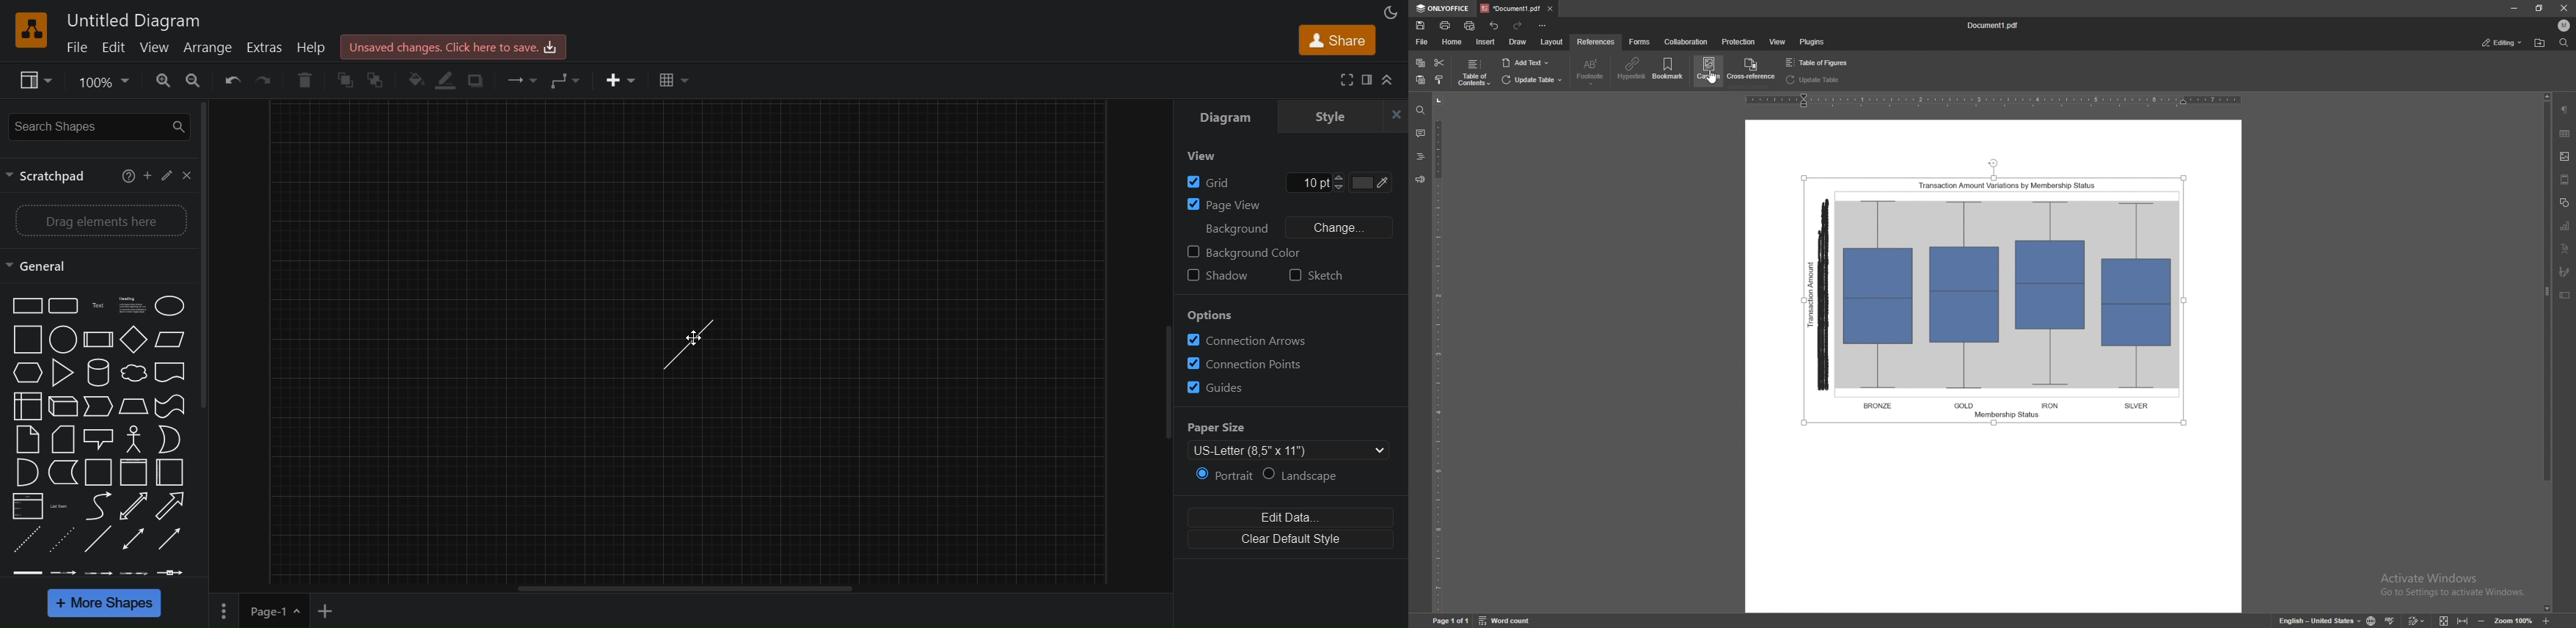 Image resolution: width=2576 pixels, height=644 pixels. Describe the element at coordinates (2373, 620) in the screenshot. I see `change doc language` at that location.